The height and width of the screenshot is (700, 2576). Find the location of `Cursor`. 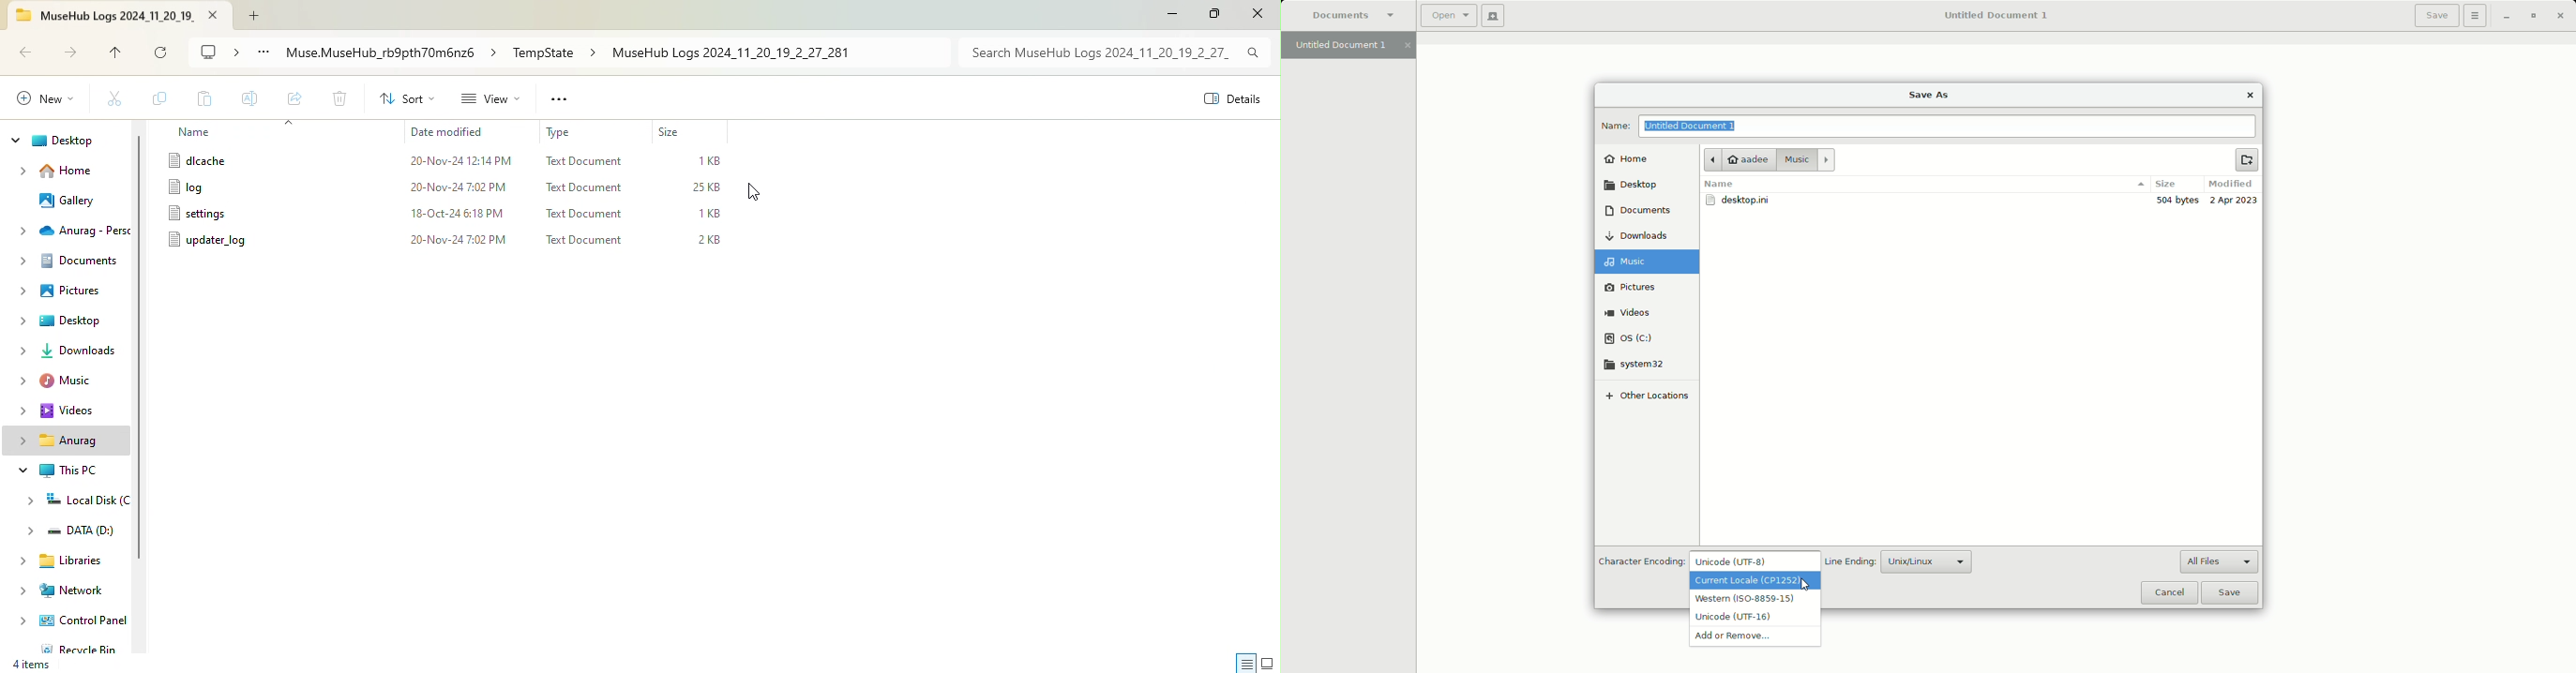

Cursor is located at coordinates (759, 196).